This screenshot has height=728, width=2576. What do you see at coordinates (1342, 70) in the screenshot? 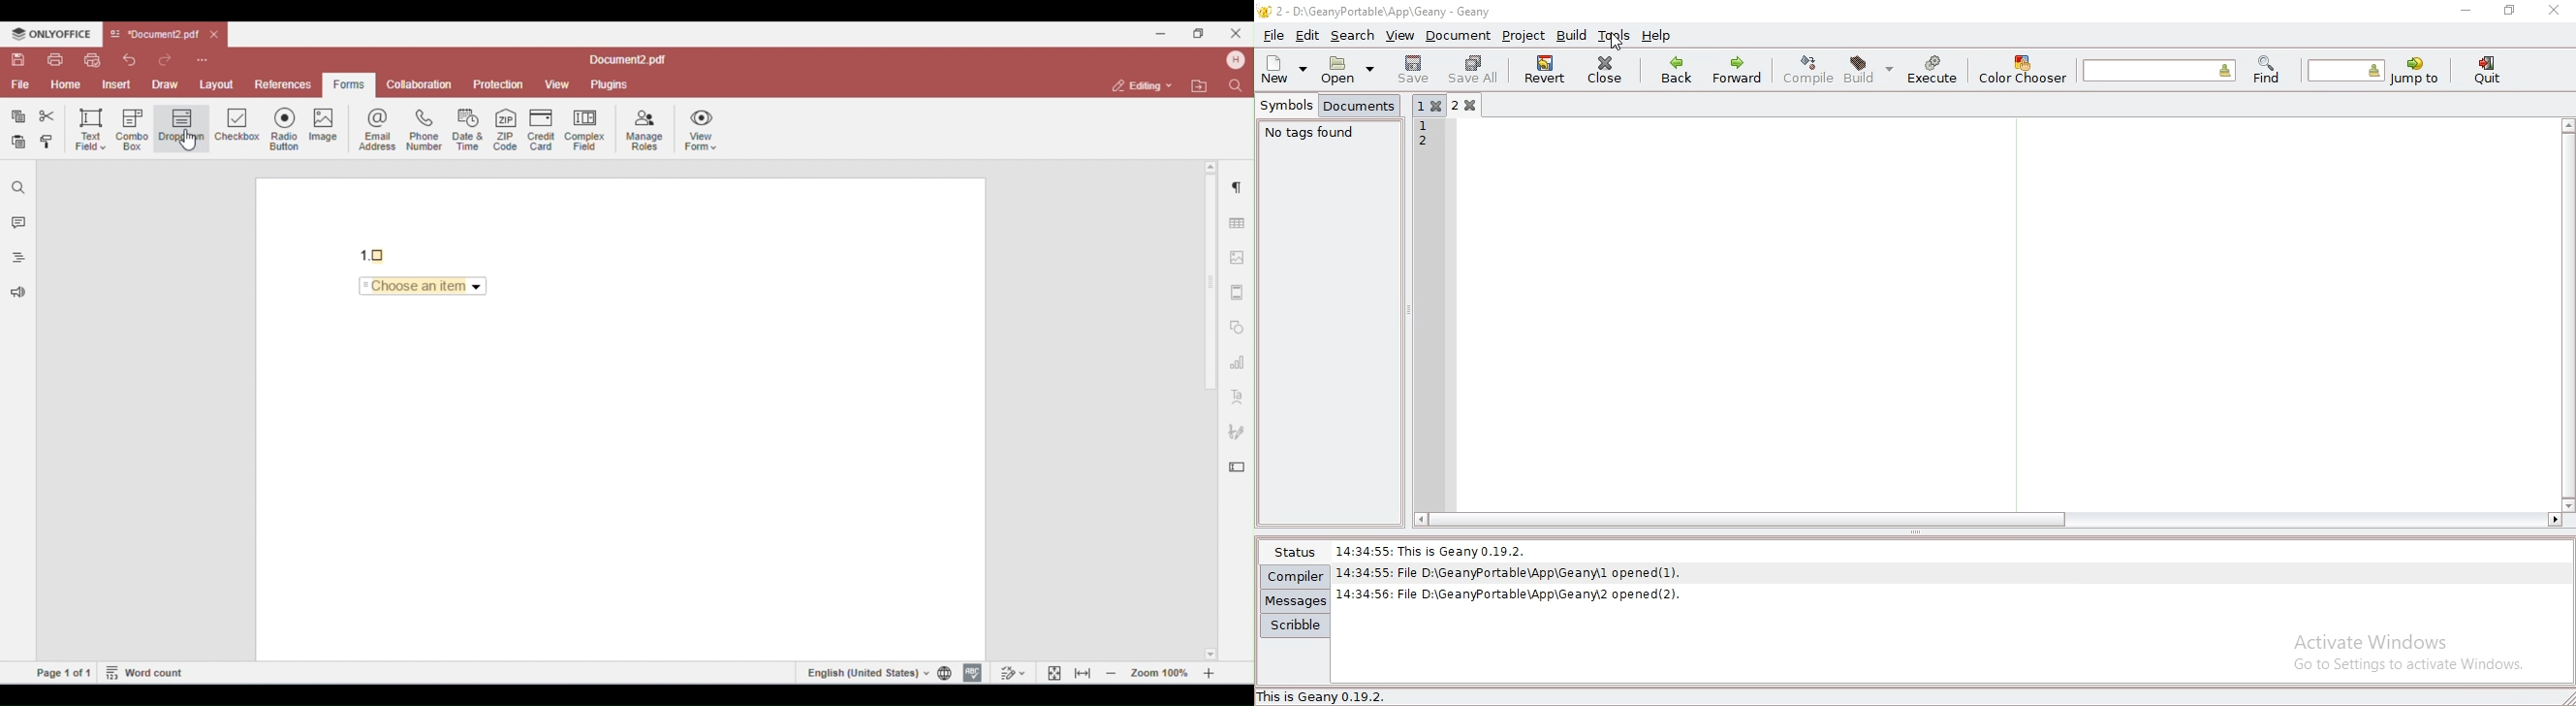
I see `open` at bounding box center [1342, 70].